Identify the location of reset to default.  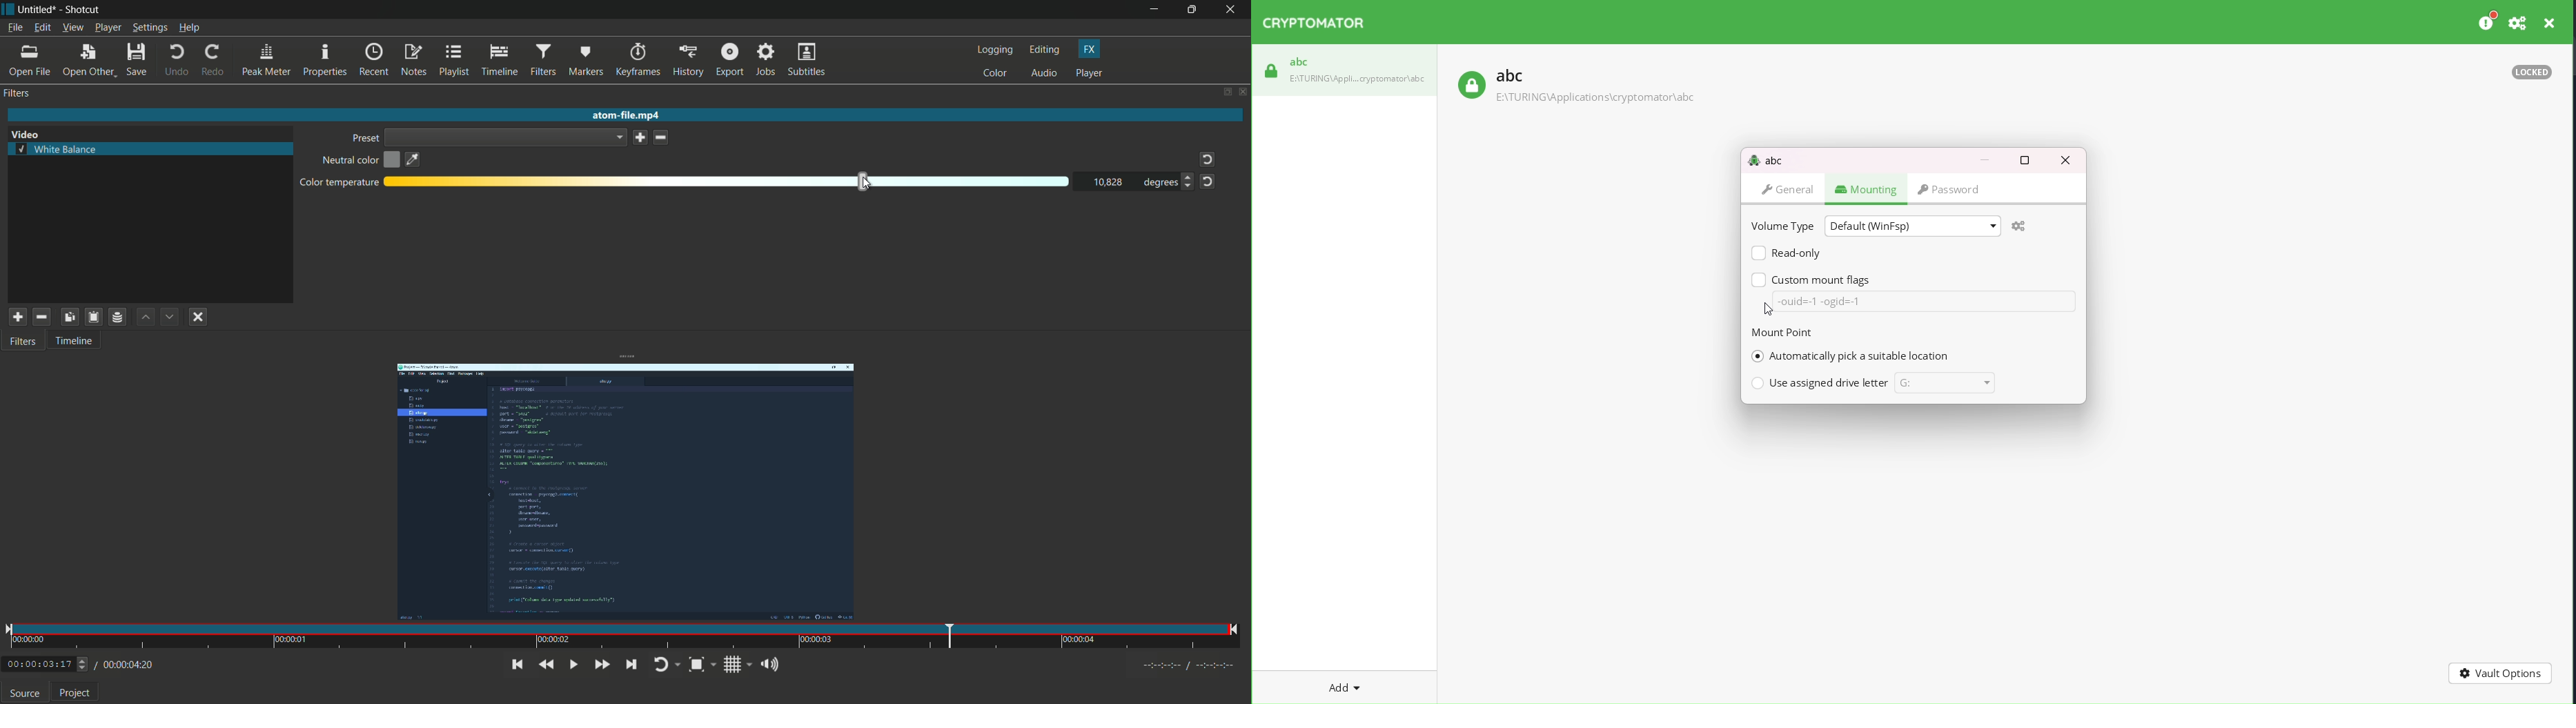
(1208, 182).